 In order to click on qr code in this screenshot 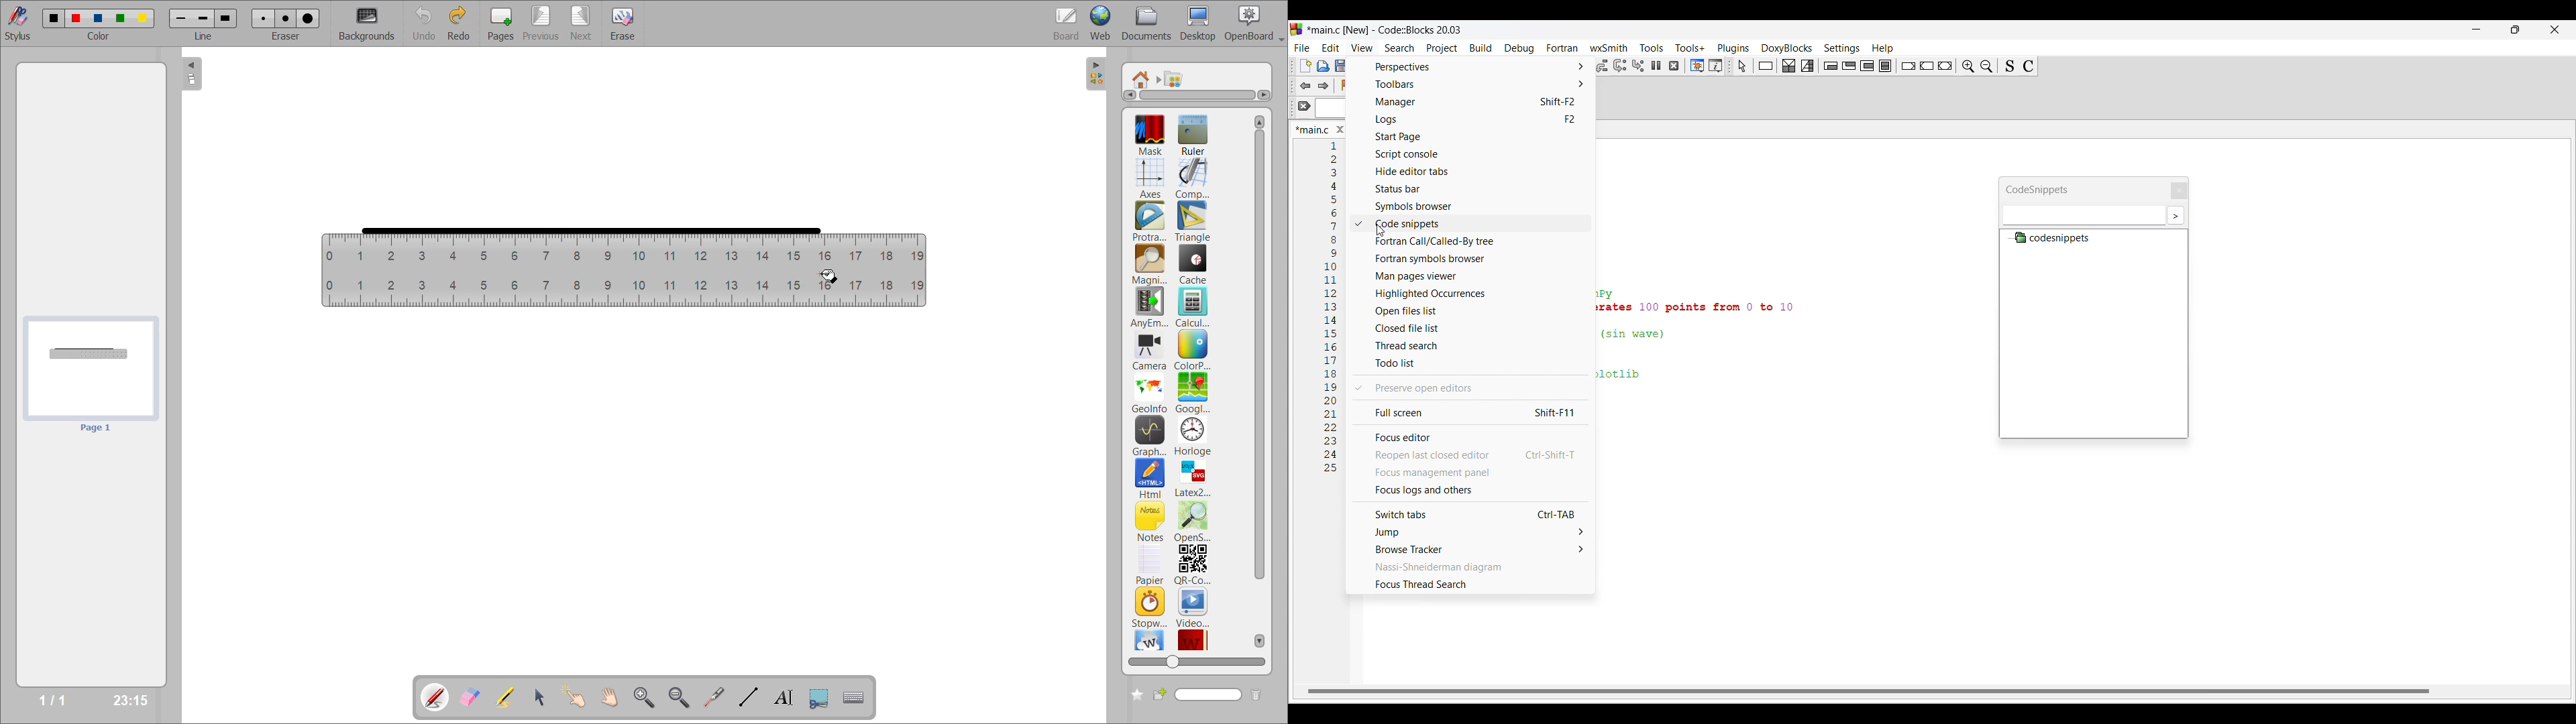, I will do `click(1193, 565)`.